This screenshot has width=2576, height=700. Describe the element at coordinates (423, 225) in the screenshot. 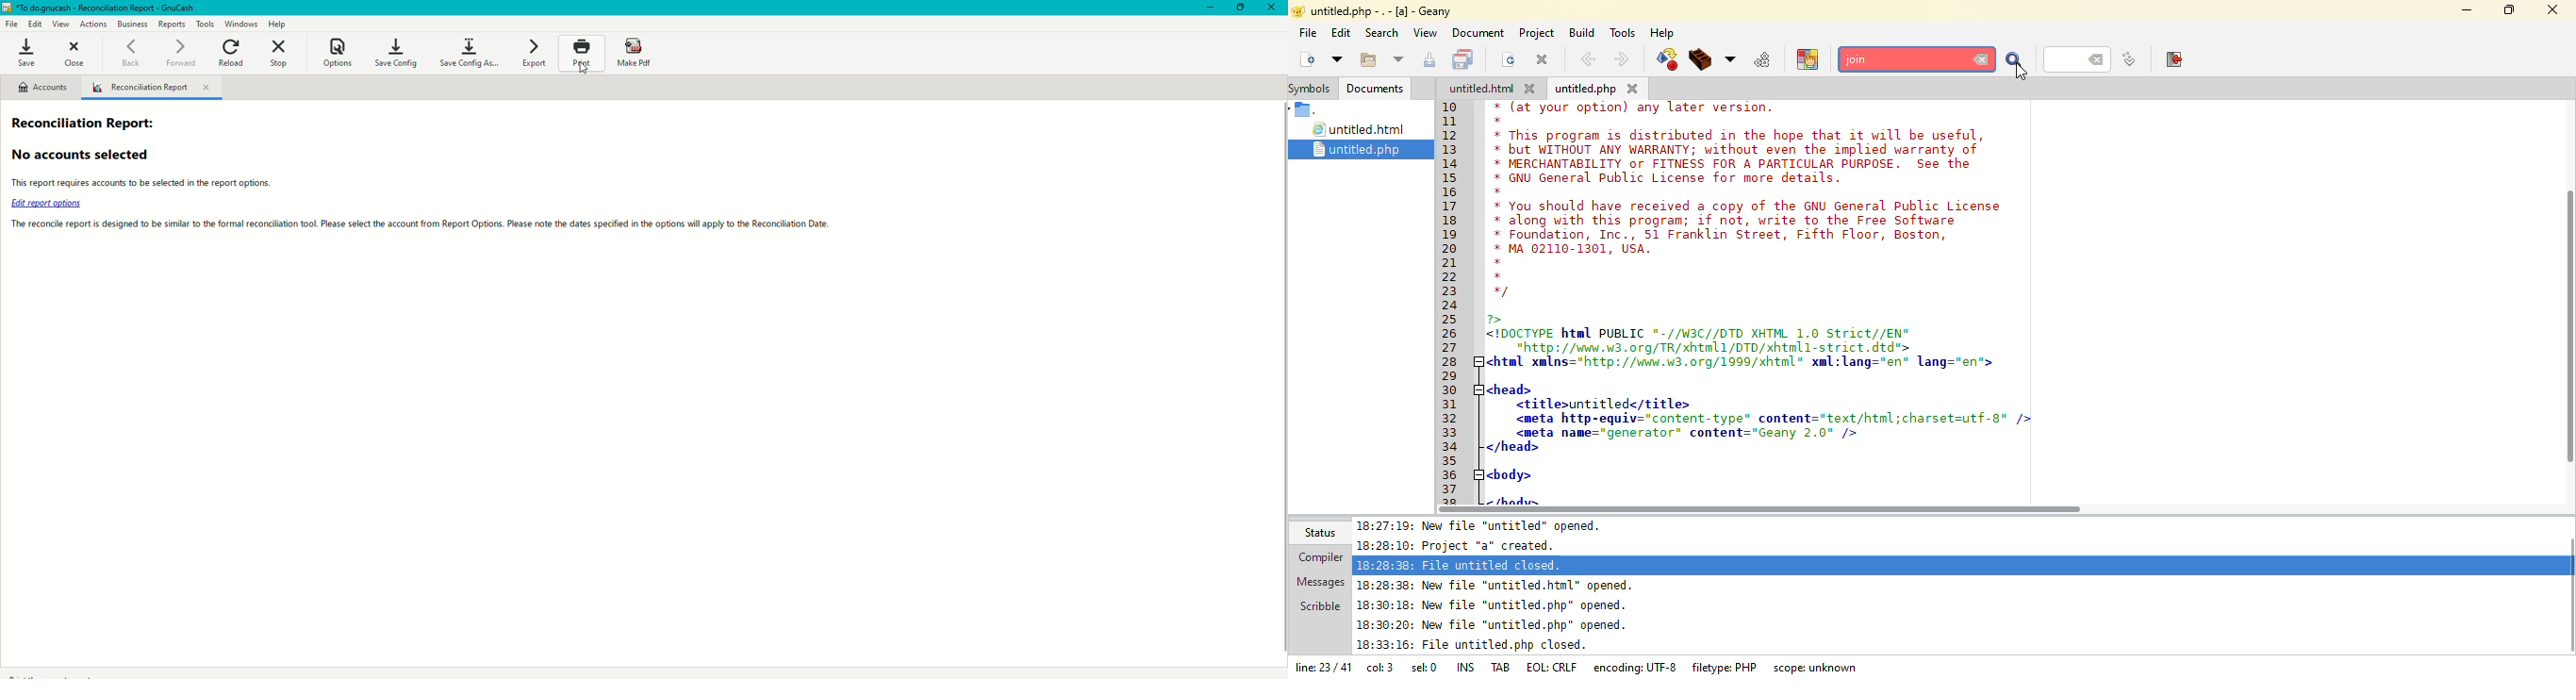

I see `The reconcile report is designed to be similar to the formal reconciliation tool. Please select the account from report Options.Please note the dates specified in the options will apply to the reconciliation data` at that location.